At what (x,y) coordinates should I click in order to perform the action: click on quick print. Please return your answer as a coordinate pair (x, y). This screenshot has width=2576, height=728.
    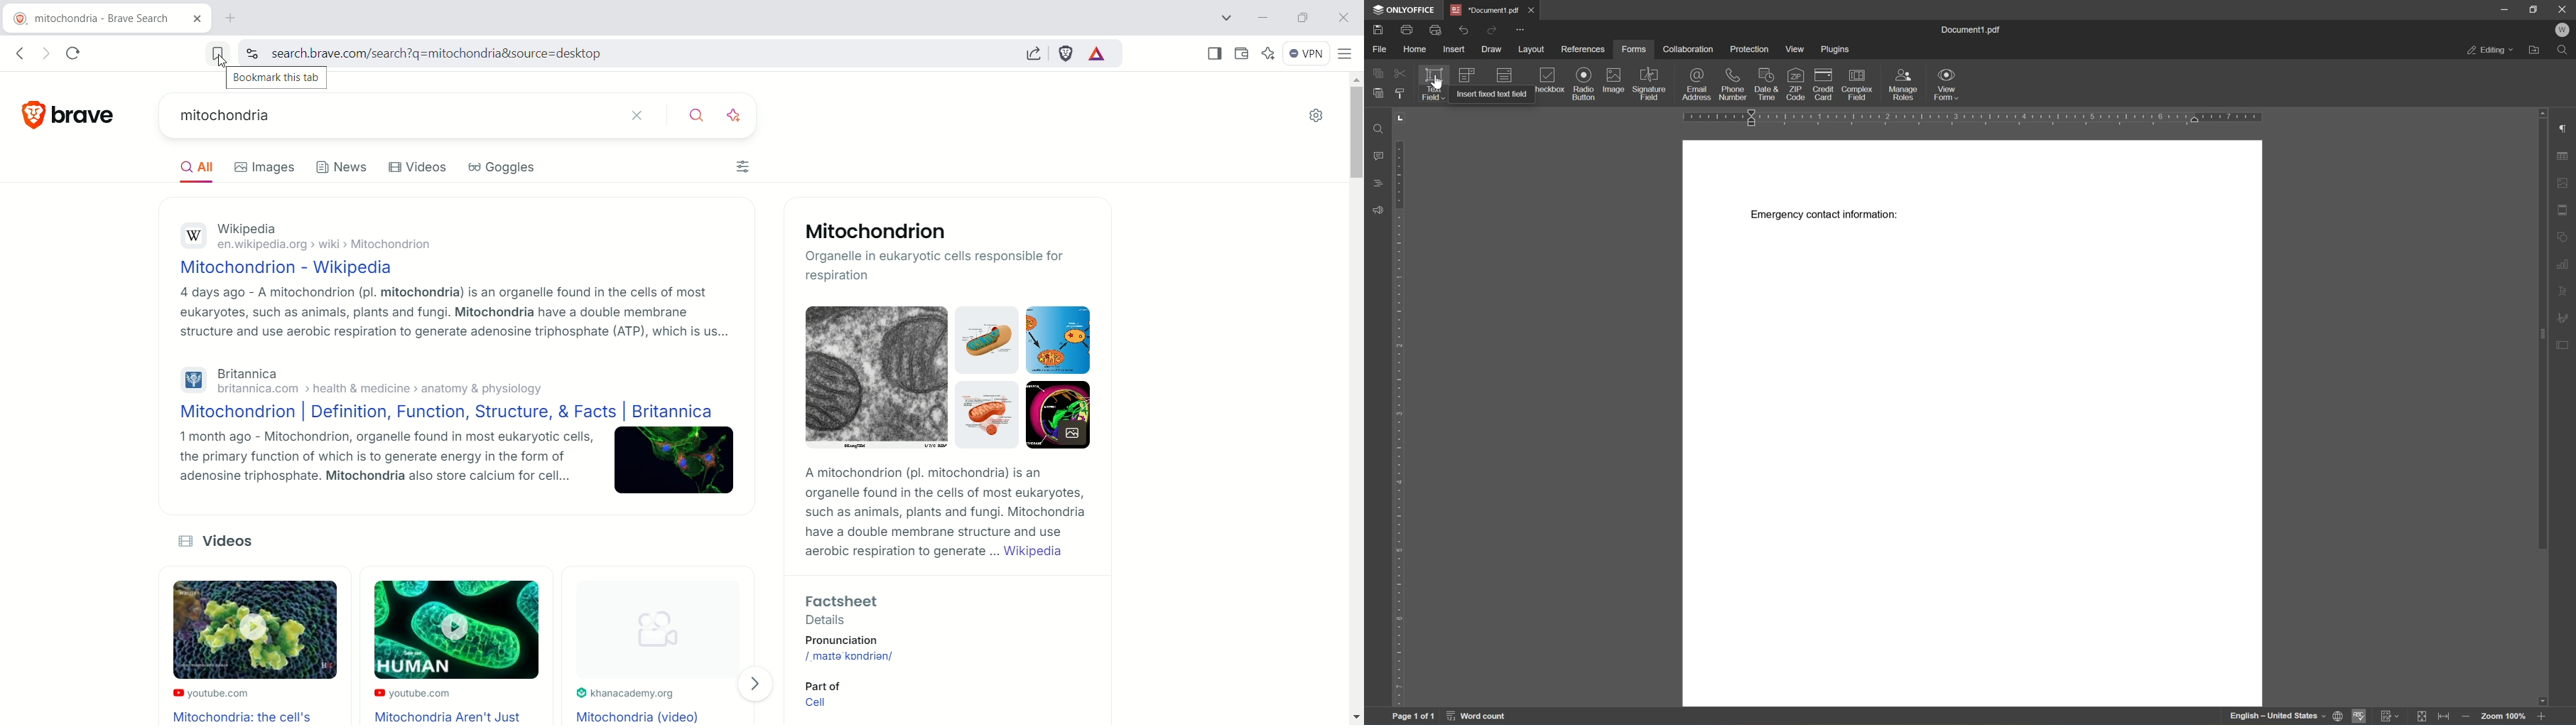
    Looking at the image, I should click on (1435, 30).